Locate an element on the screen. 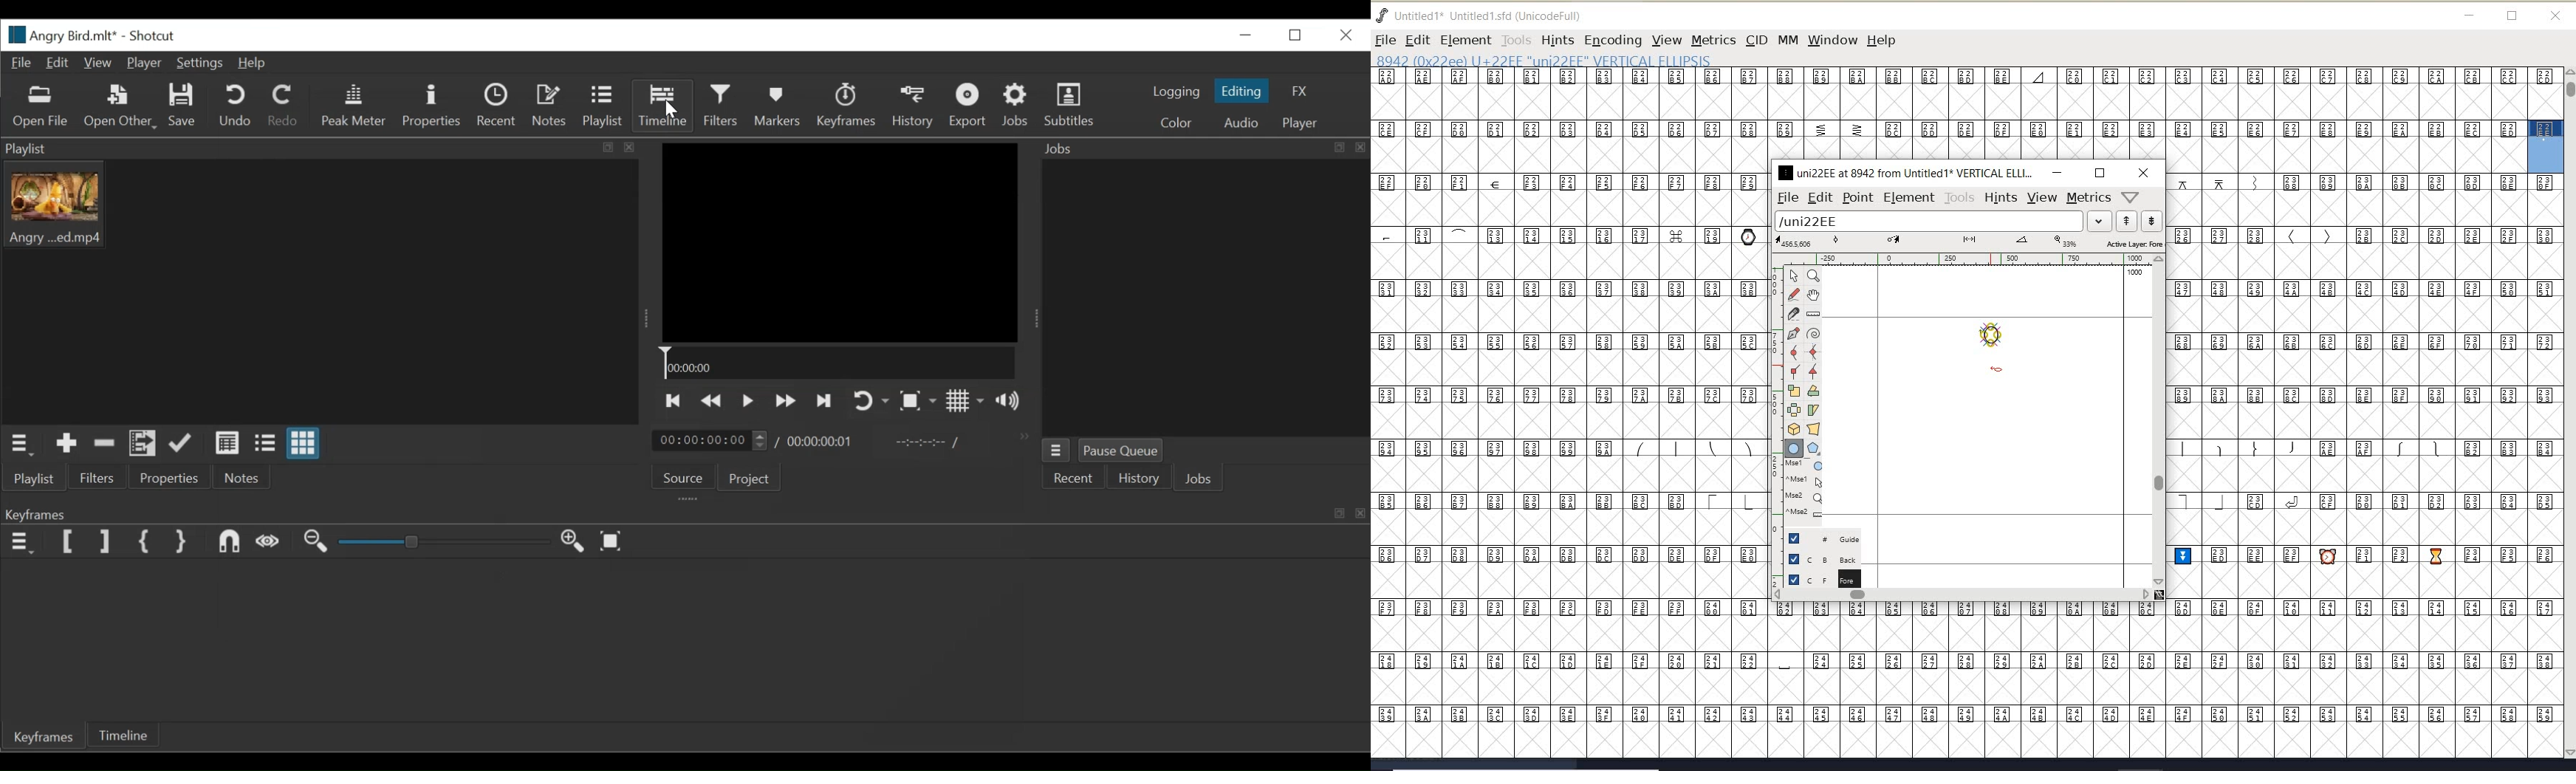  Pause Queue is located at coordinates (1119, 450).